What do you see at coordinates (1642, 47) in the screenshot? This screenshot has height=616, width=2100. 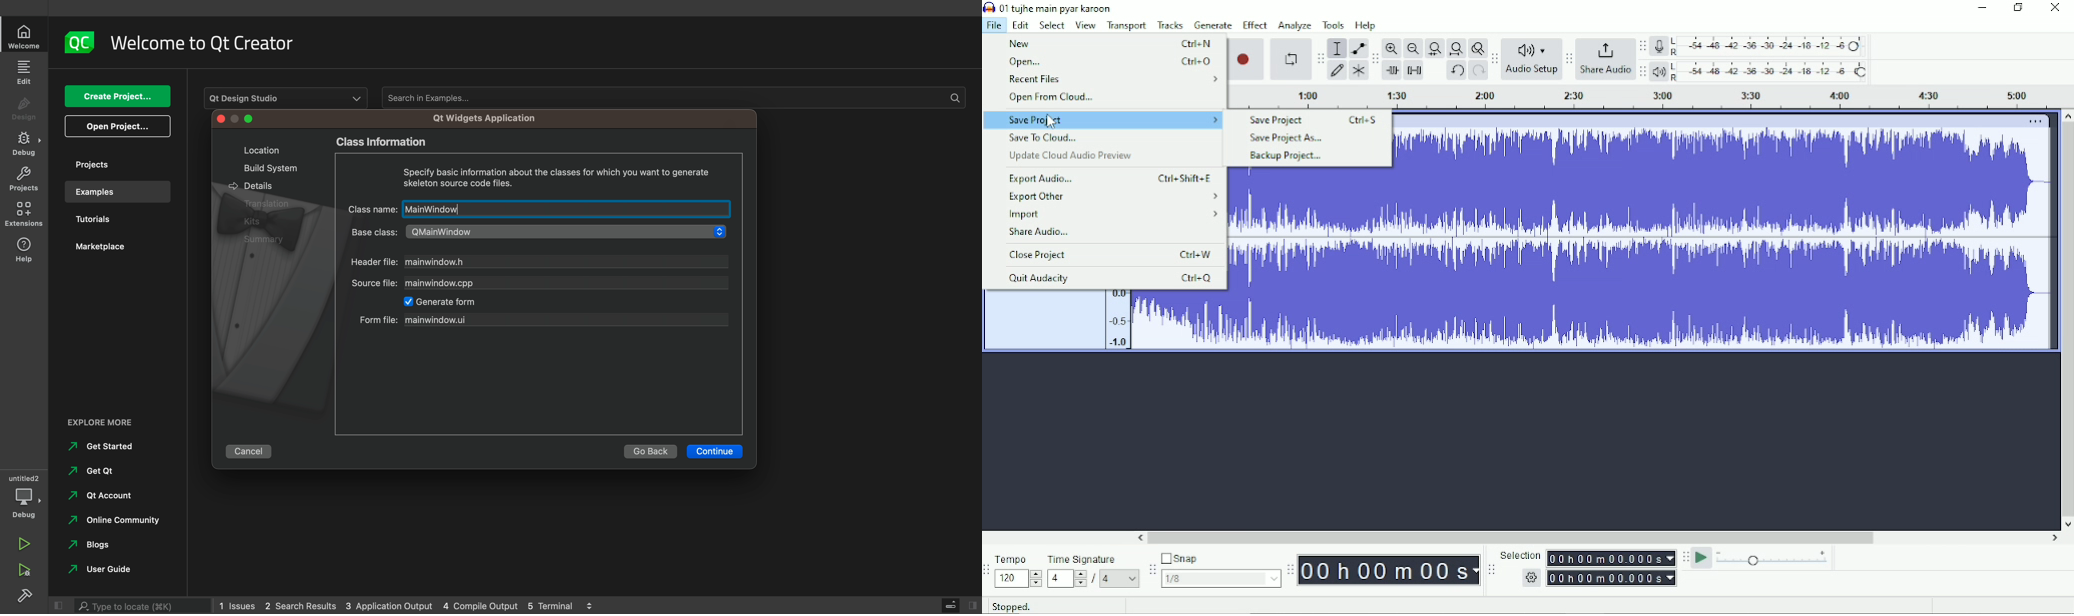 I see `Audacity record meter toolbar` at bounding box center [1642, 47].